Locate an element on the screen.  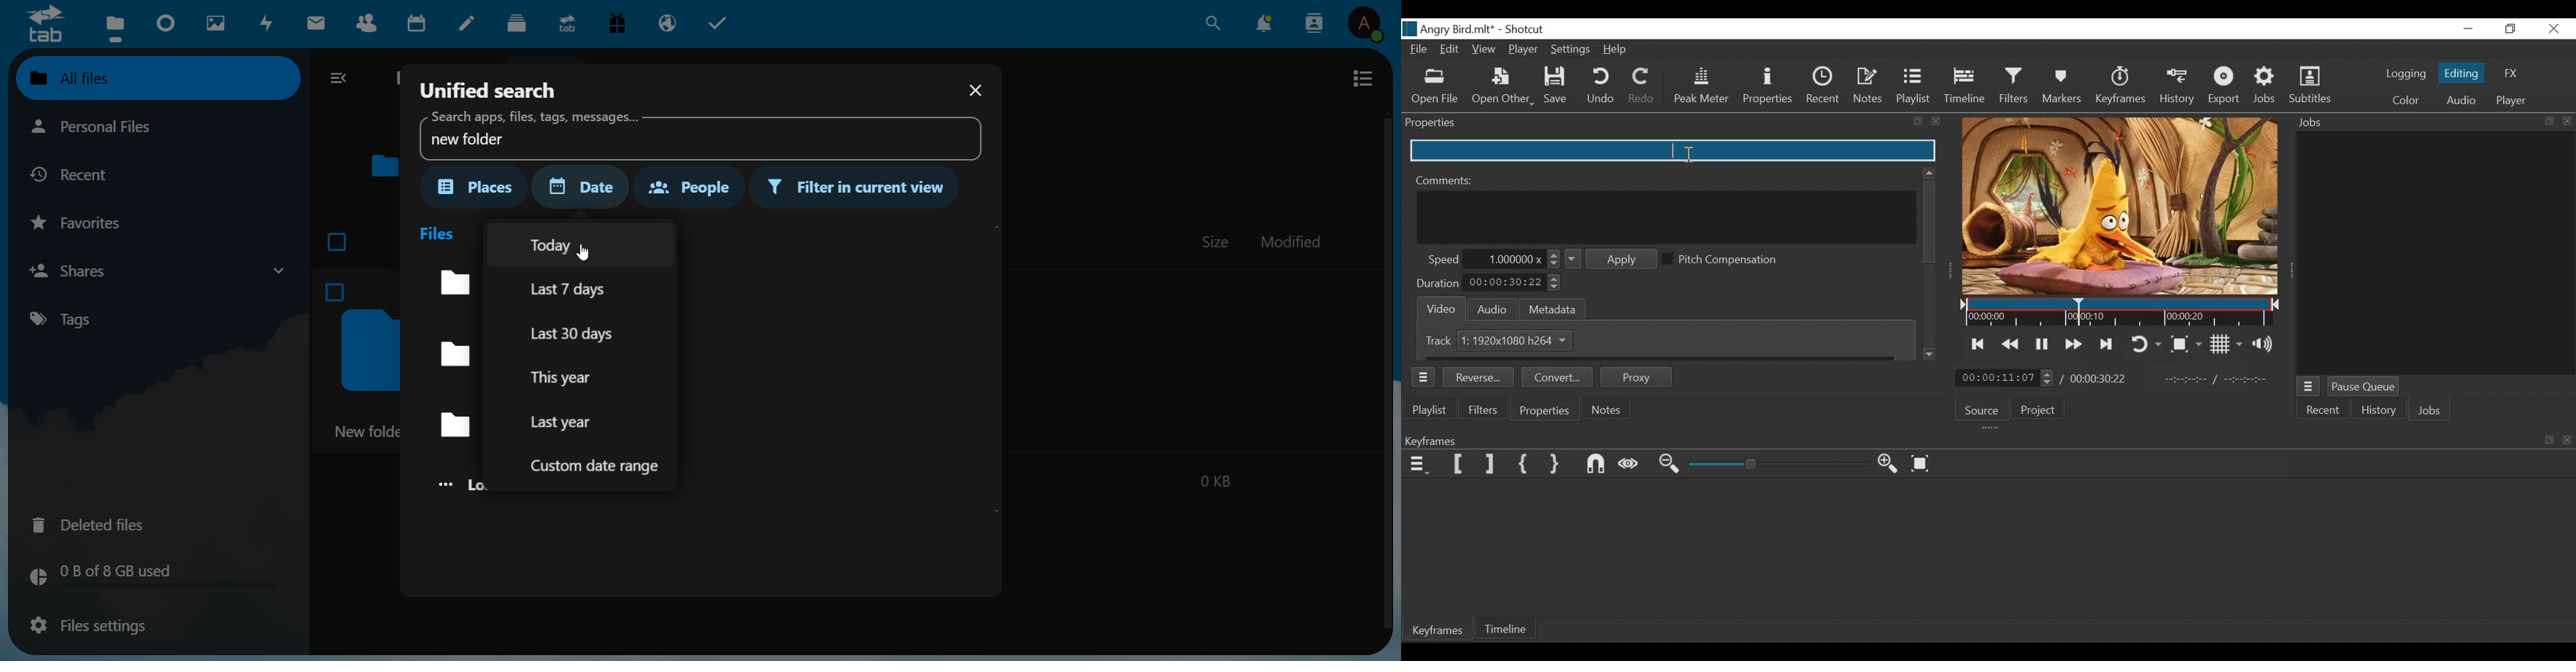
scroll bar is located at coordinates (1385, 369).